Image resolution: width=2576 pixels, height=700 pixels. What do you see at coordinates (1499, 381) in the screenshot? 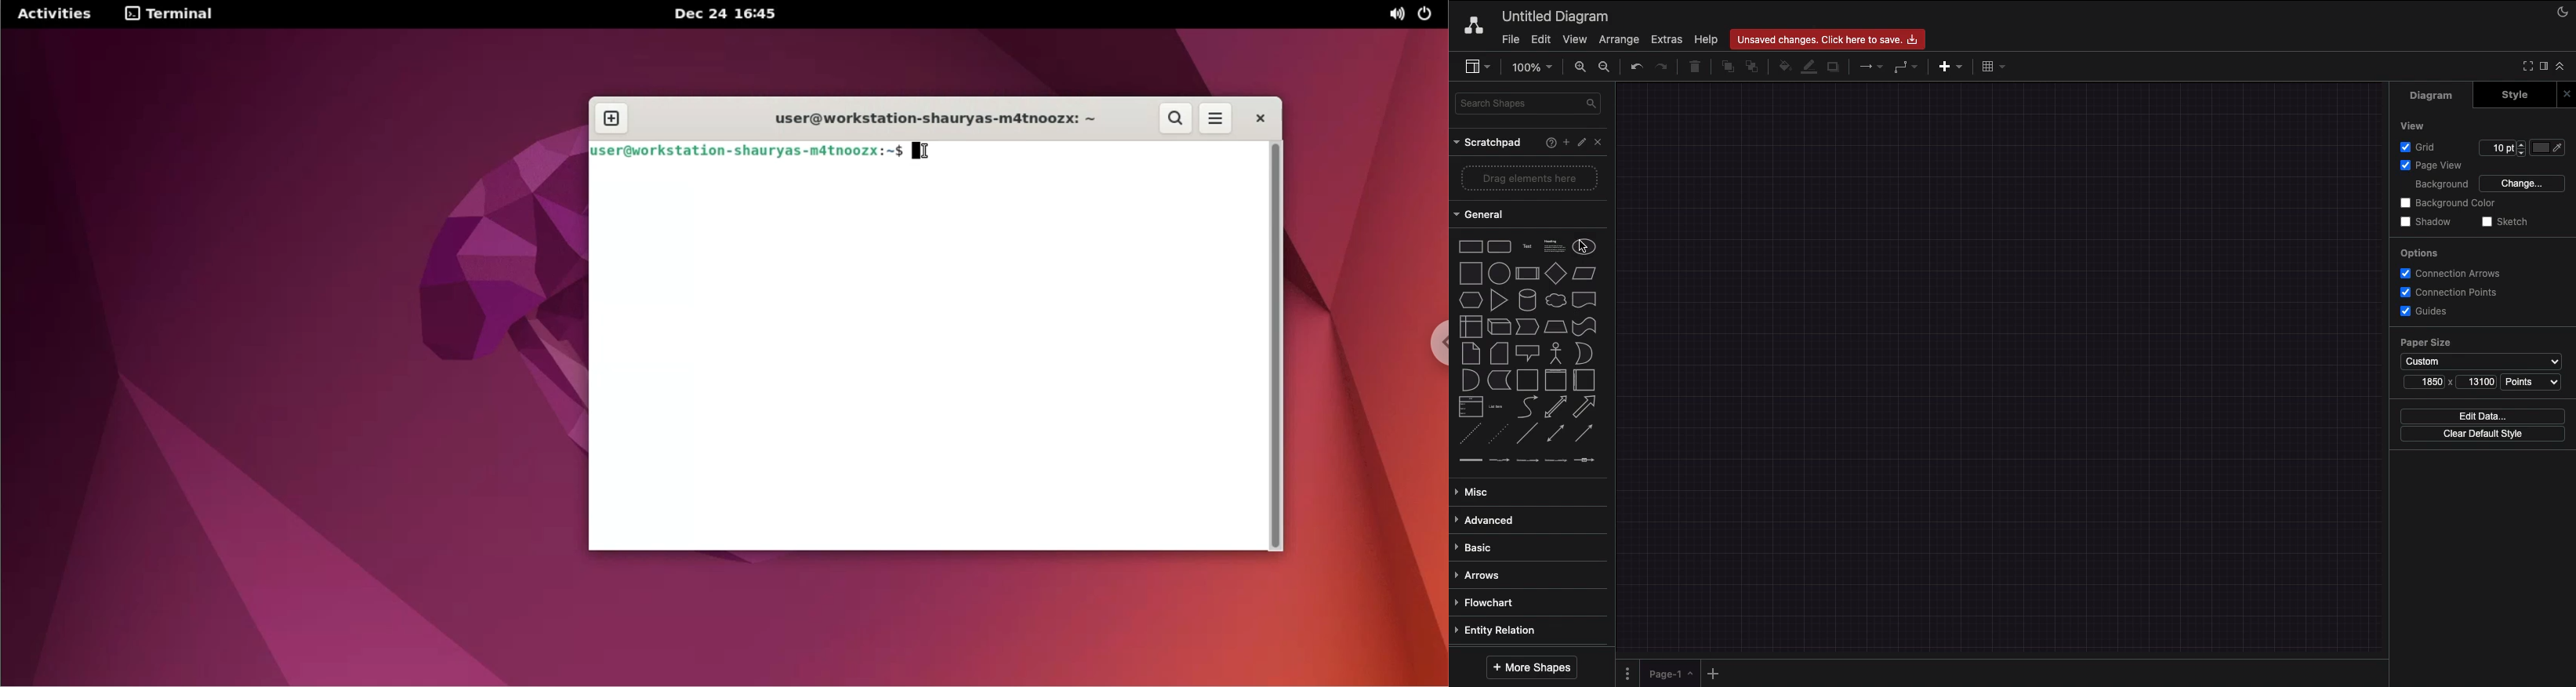
I see `Data storage` at bounding box center [1499, 381].